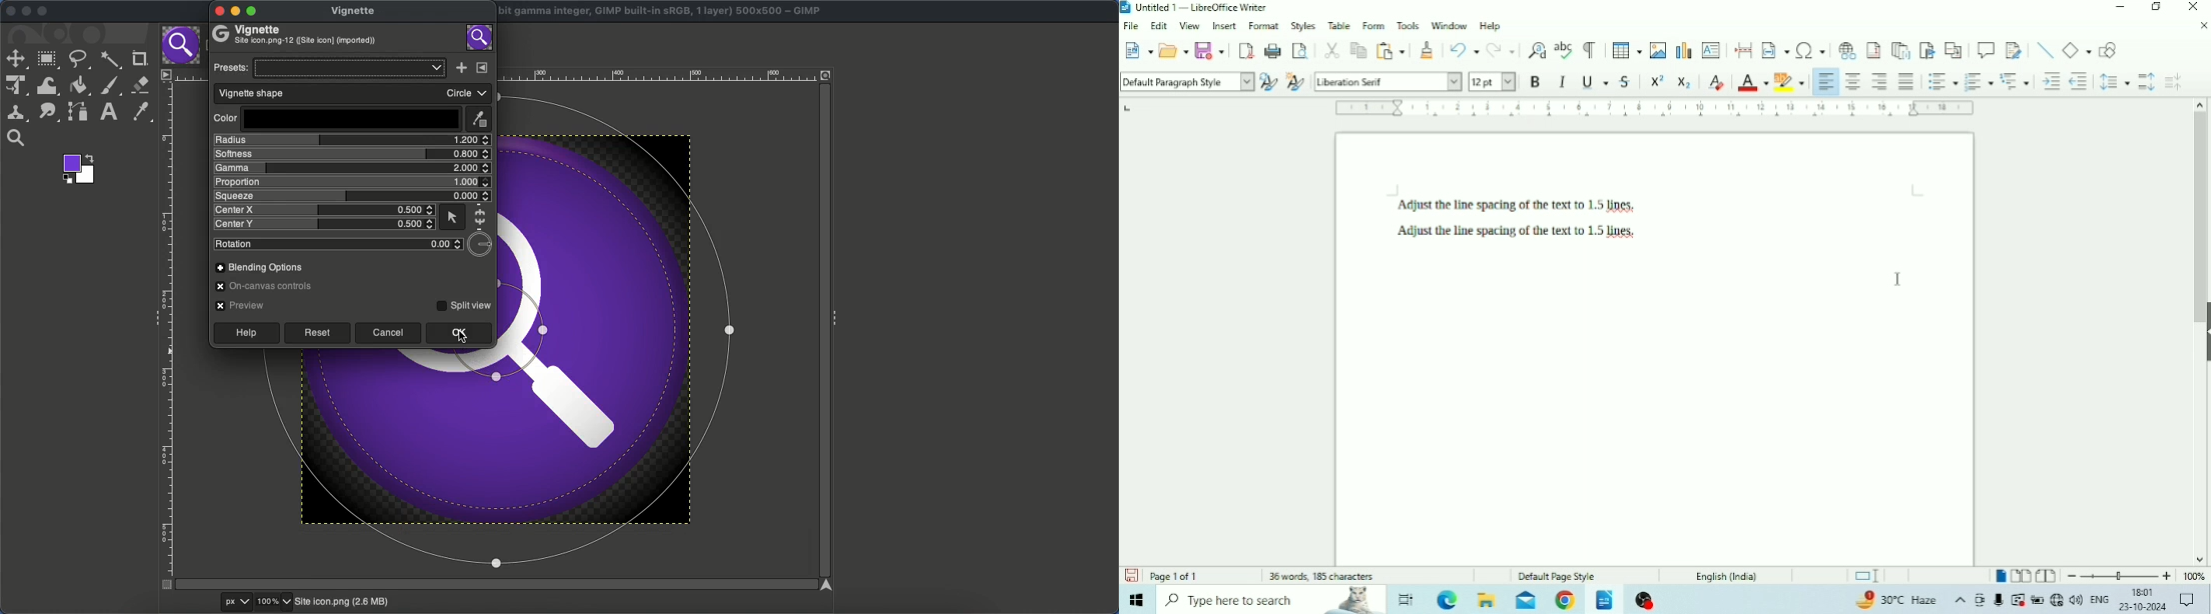 The height and width of the screenshot is (616, 2212). Describe the element at coordinates (2052, 82) in the screenshot. I see `Increase Indent` at that location.